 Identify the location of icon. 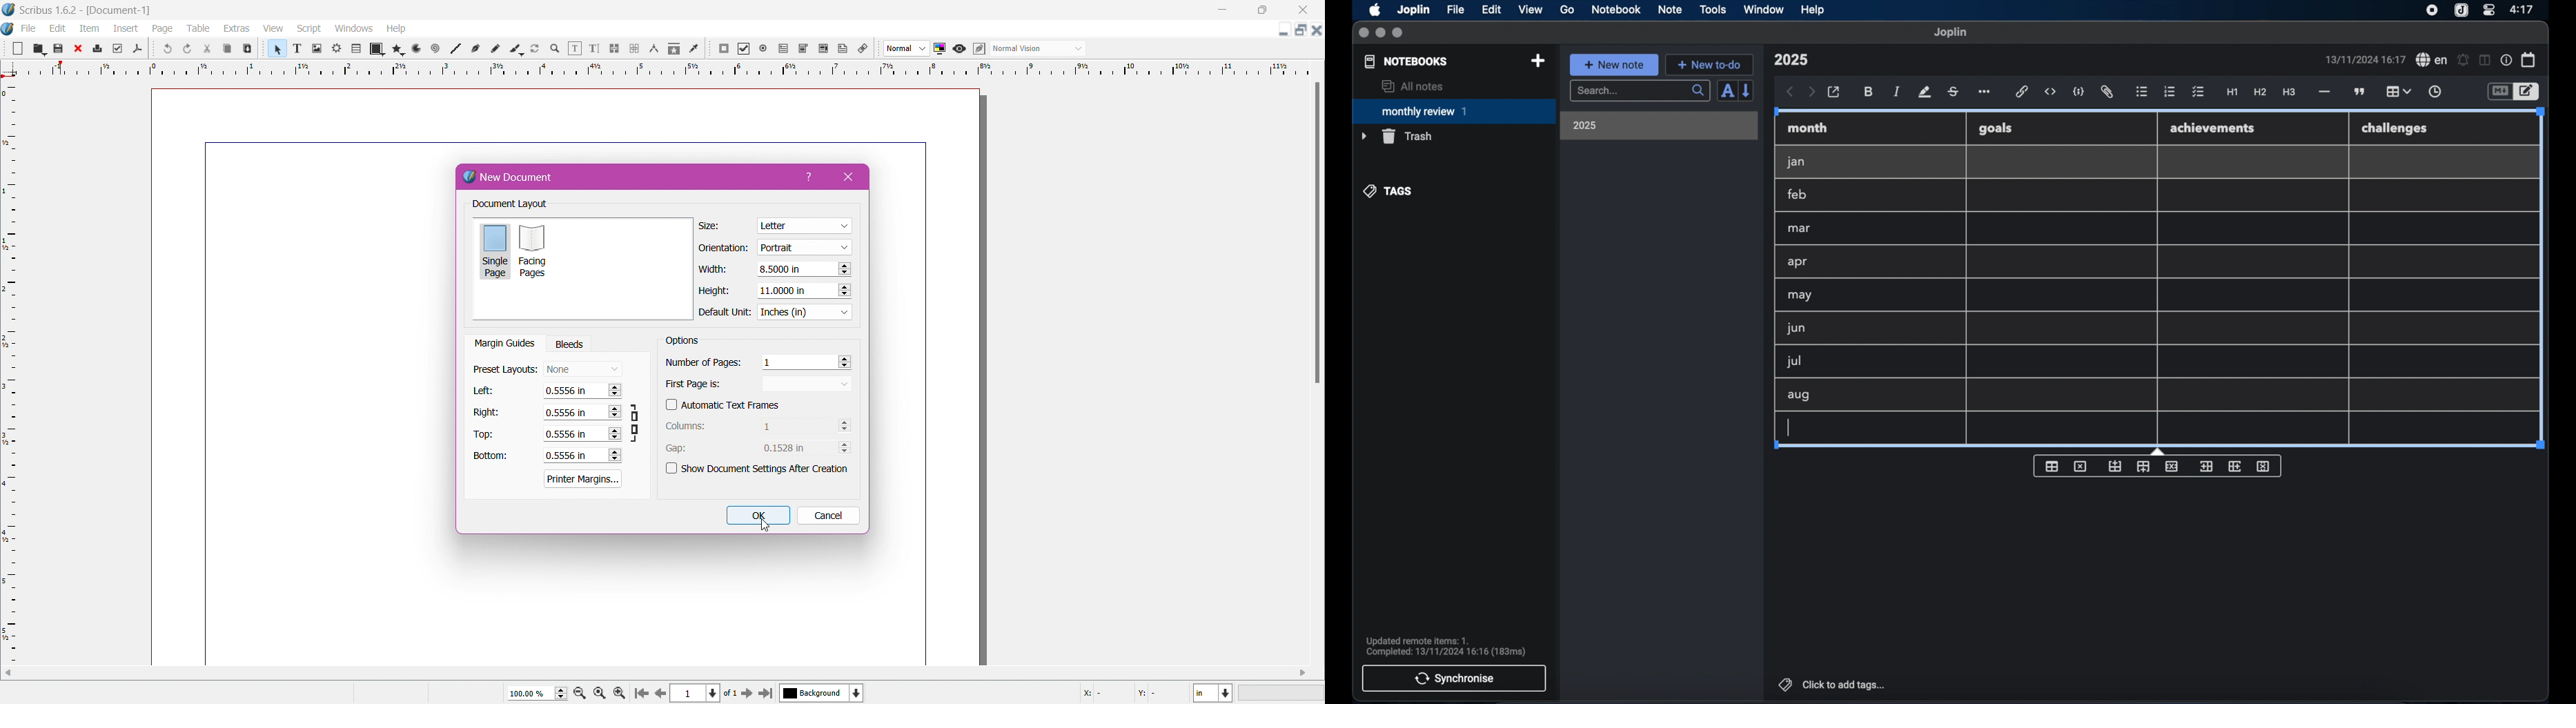
(415, 49).